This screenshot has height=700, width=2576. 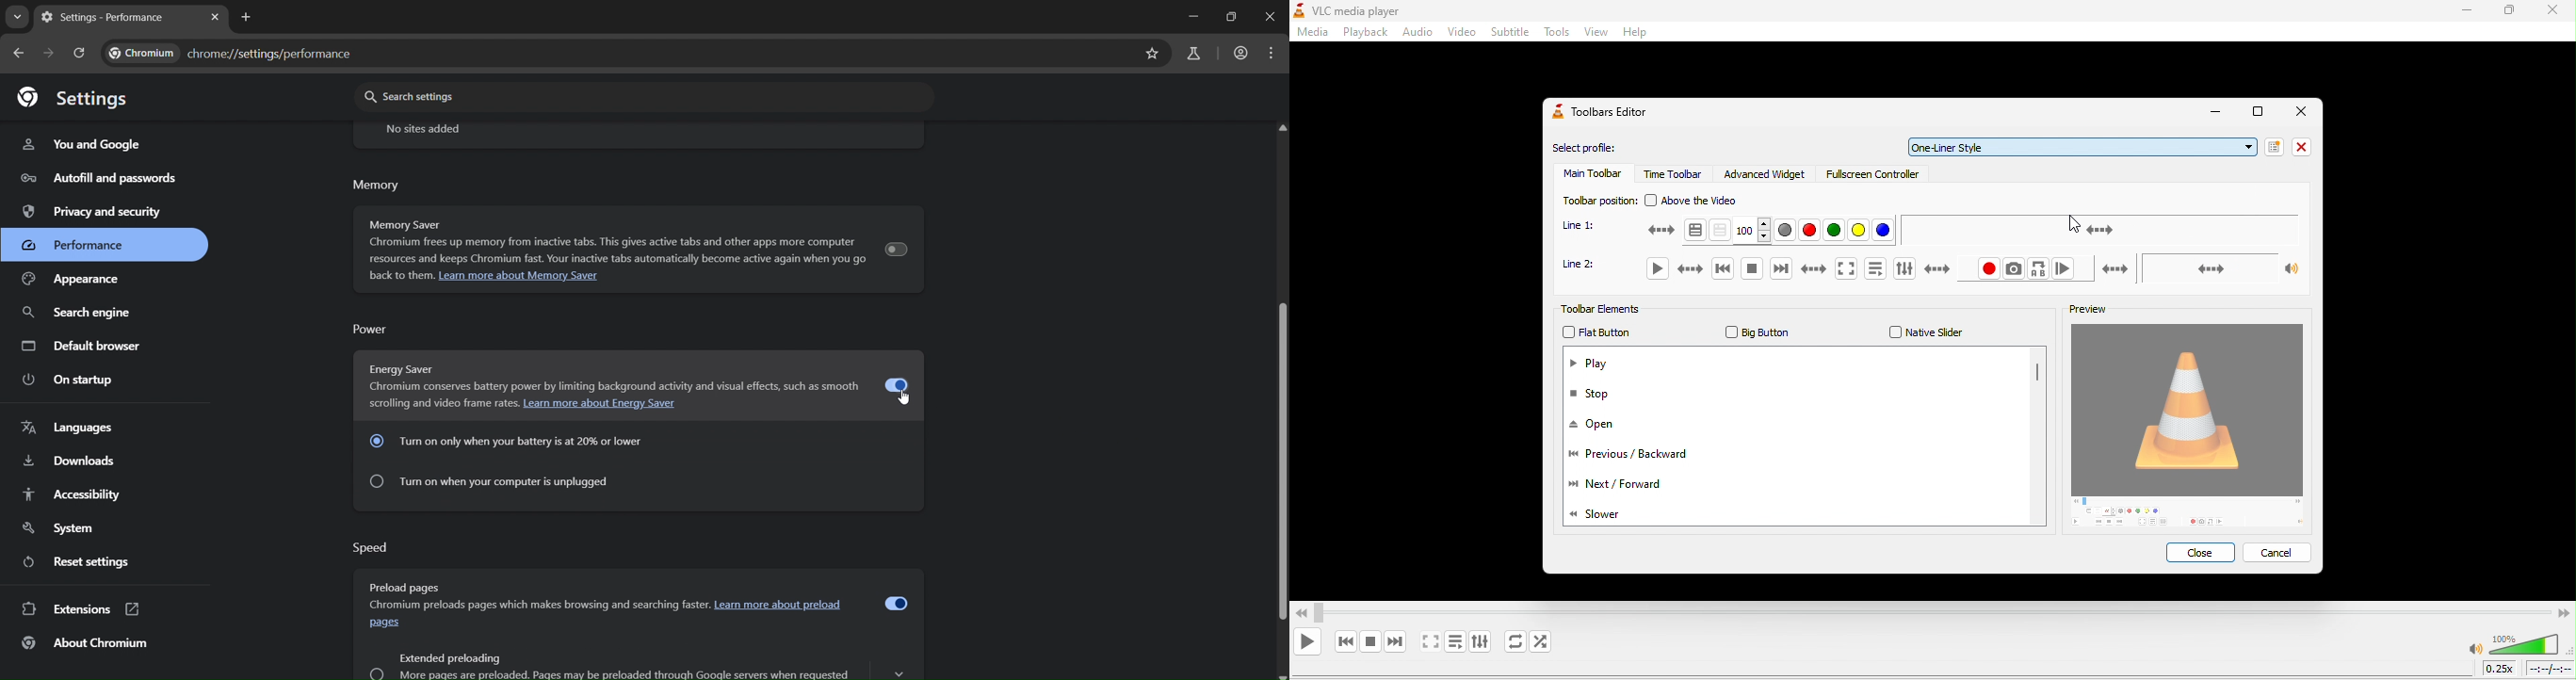 What do you see at coordinates (614, 673) in the screenshot?
I see `More pages are nreloaded Paagec mav be preloaded throuah Gooale servers when requested` at bounding box center [614, 673].